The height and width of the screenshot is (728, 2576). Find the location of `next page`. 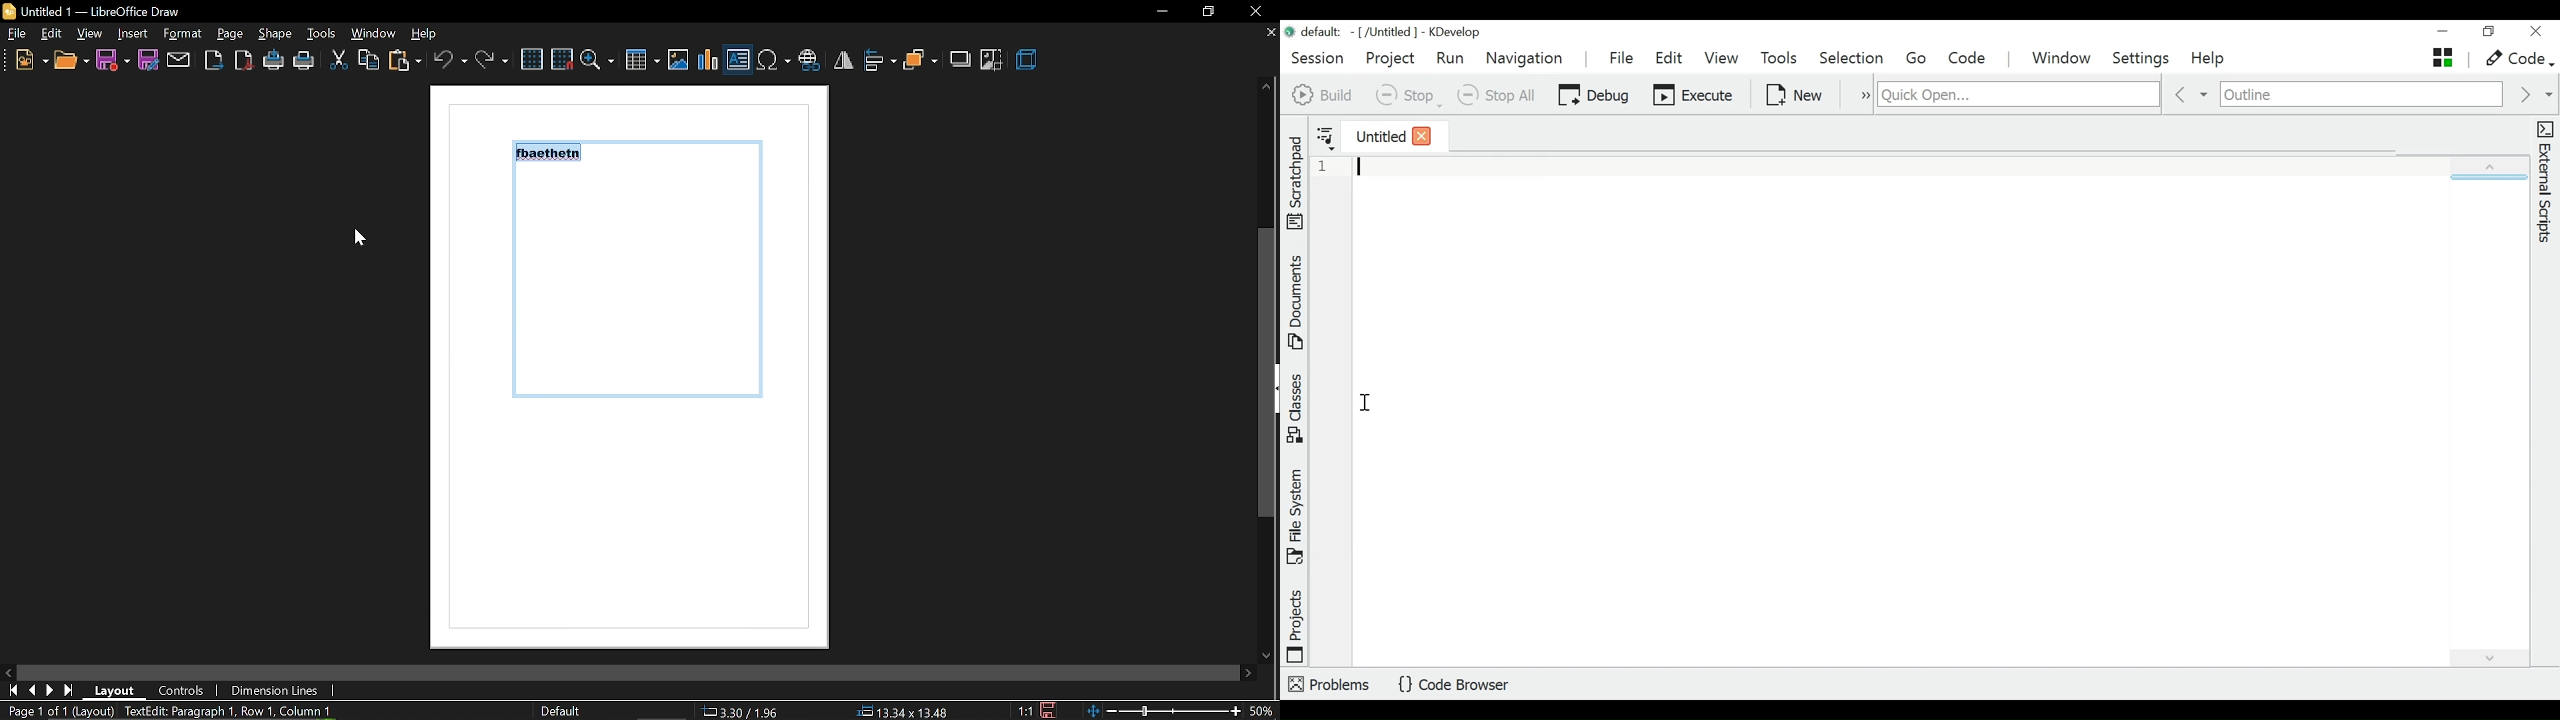

next page is located at coordinates (50, 690).